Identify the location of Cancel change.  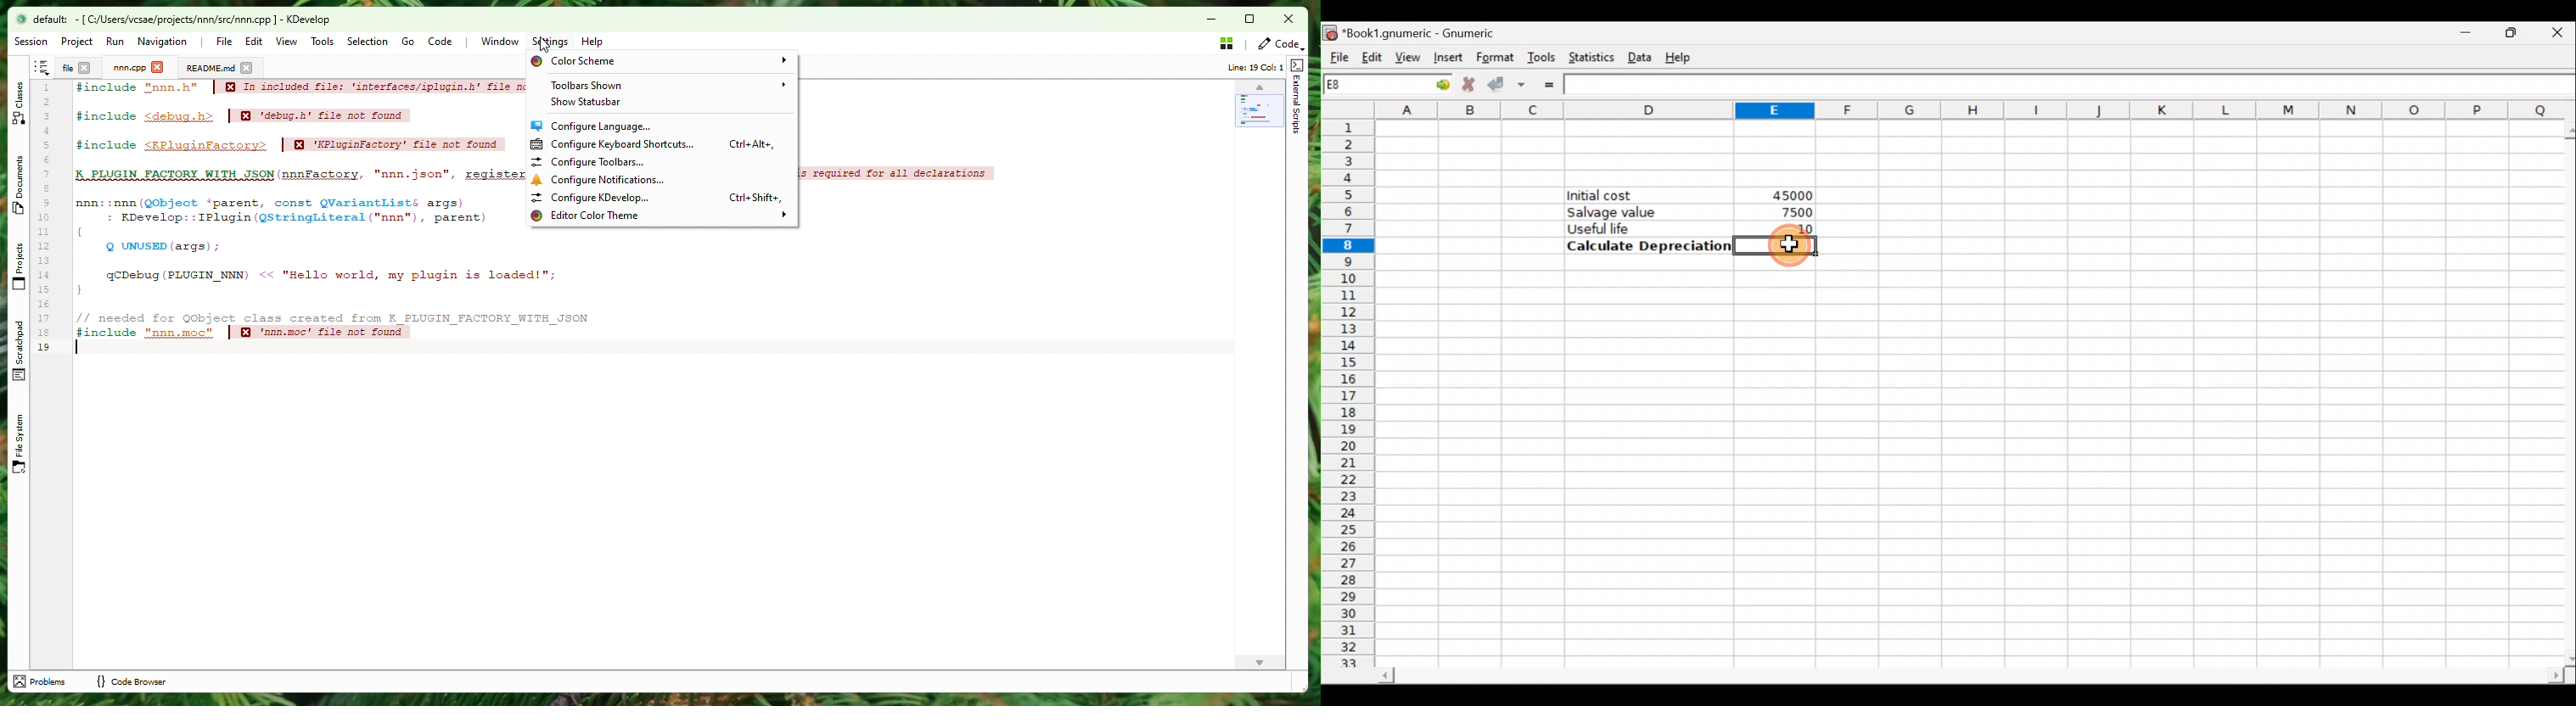
(1469, 84).